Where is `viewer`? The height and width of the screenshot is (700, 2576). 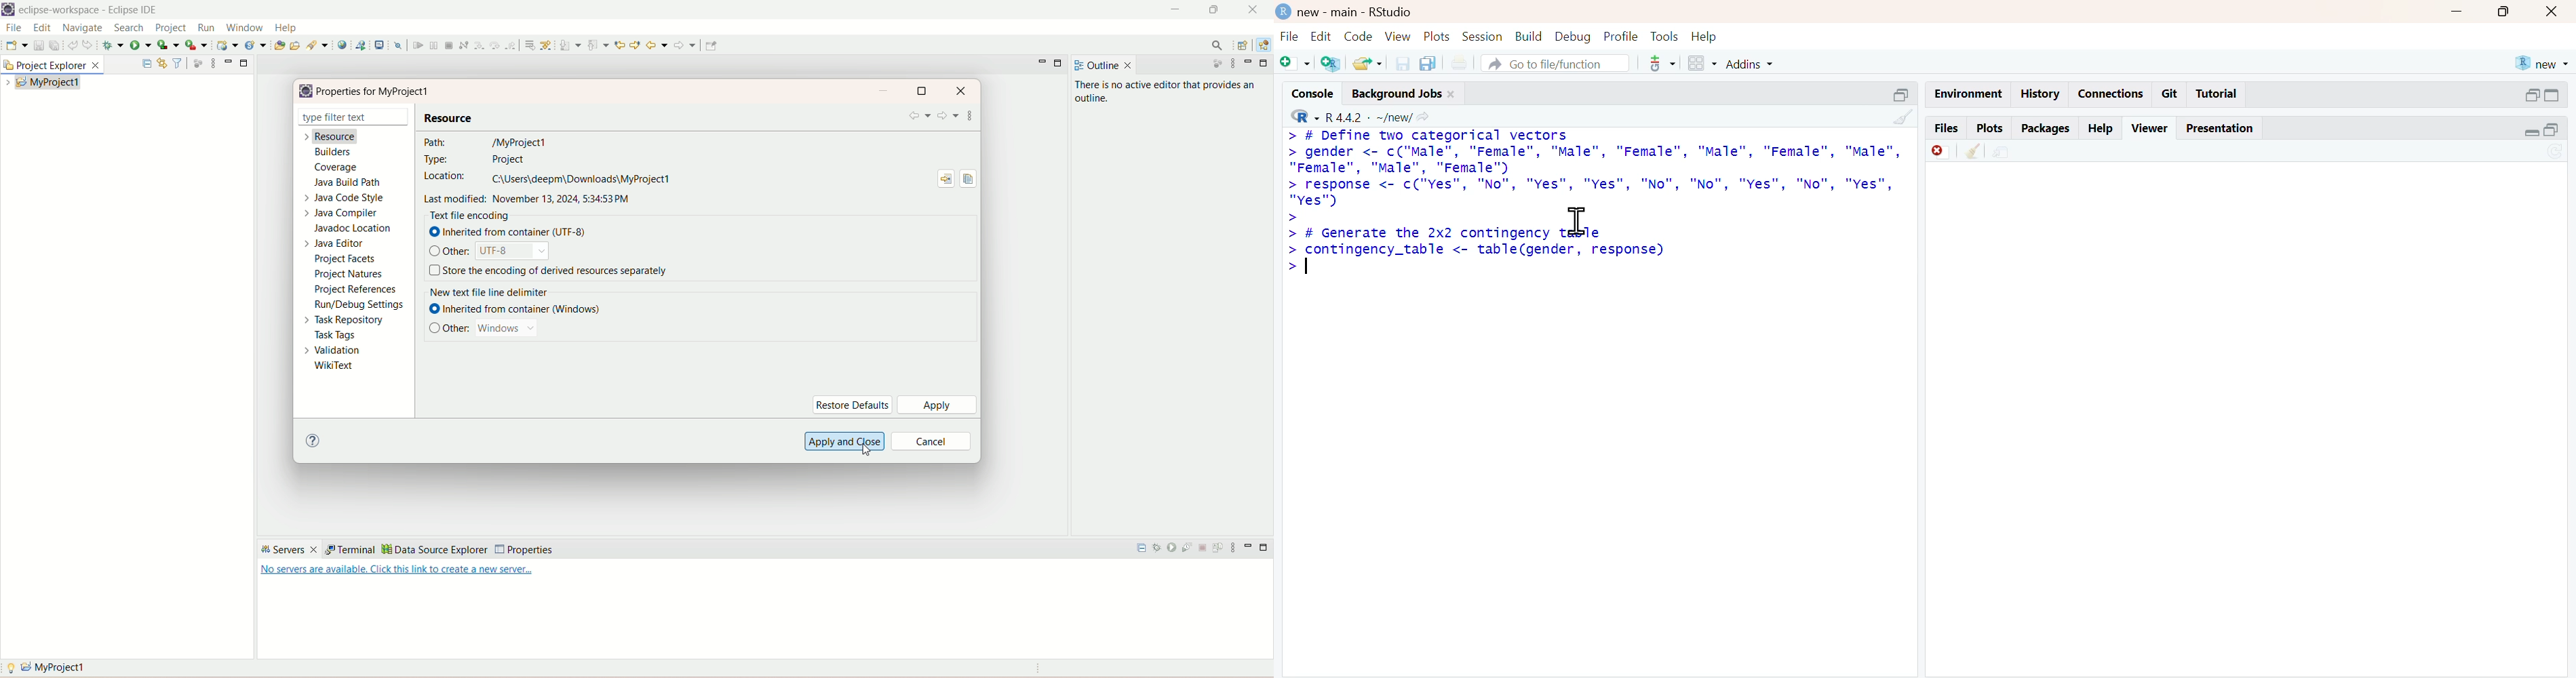
viewer is located at coordinates (2150, 128).